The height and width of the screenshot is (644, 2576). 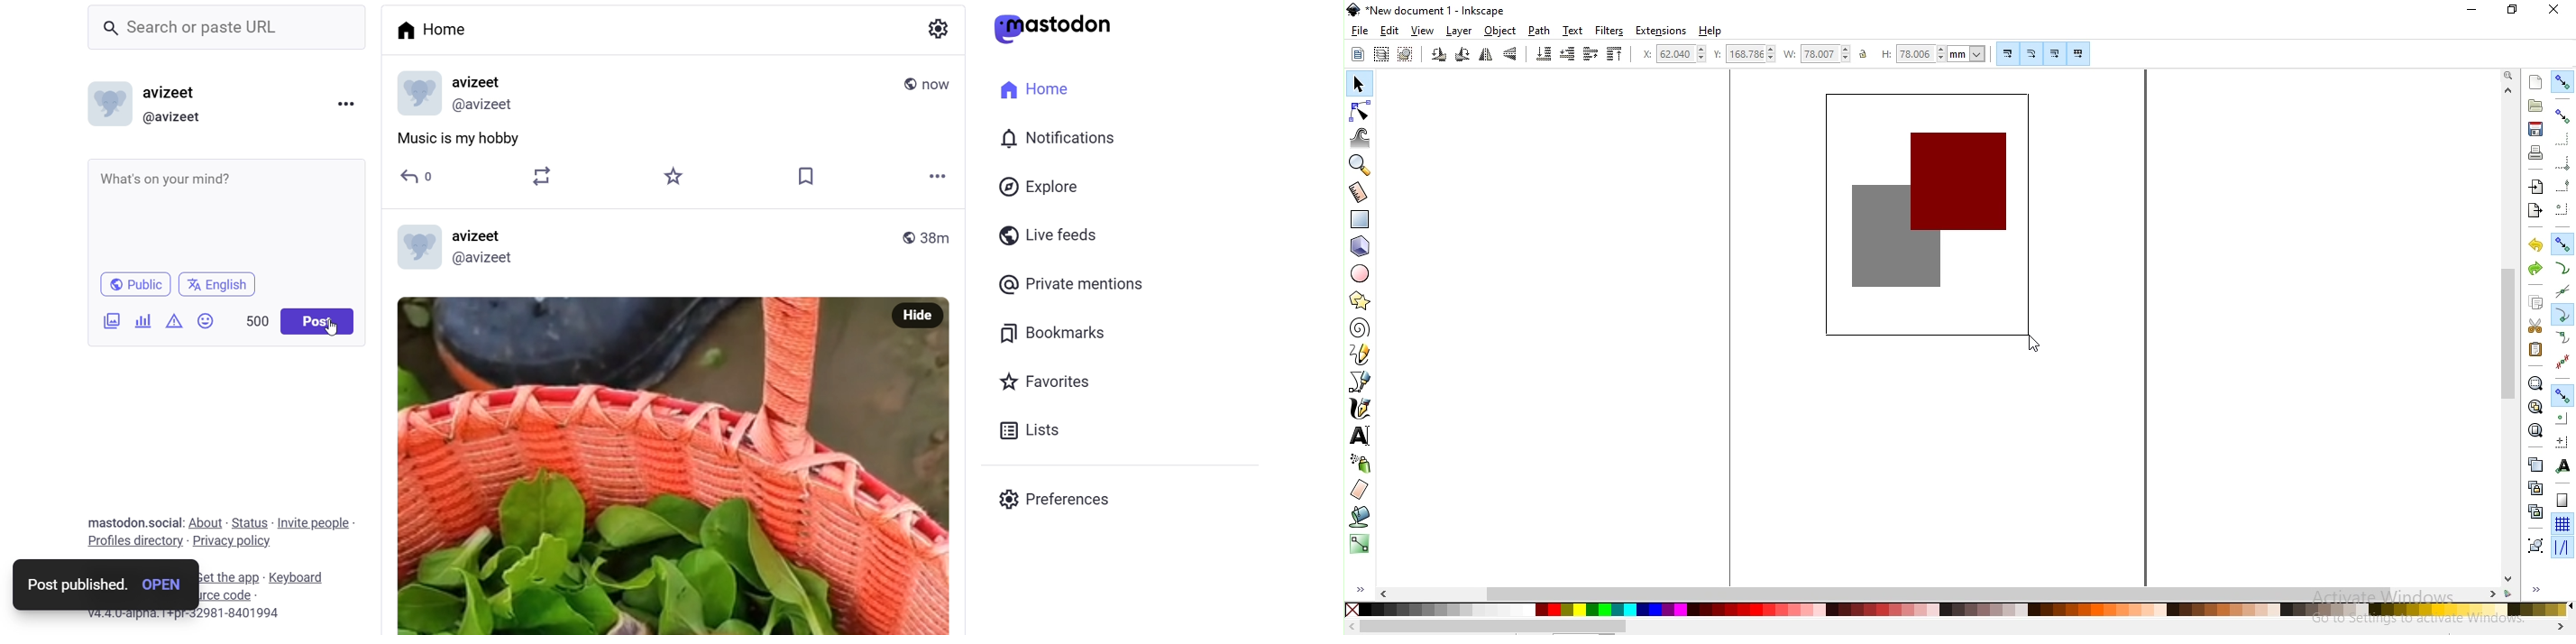 I want to click on copy, so click(x=2535, y=302).